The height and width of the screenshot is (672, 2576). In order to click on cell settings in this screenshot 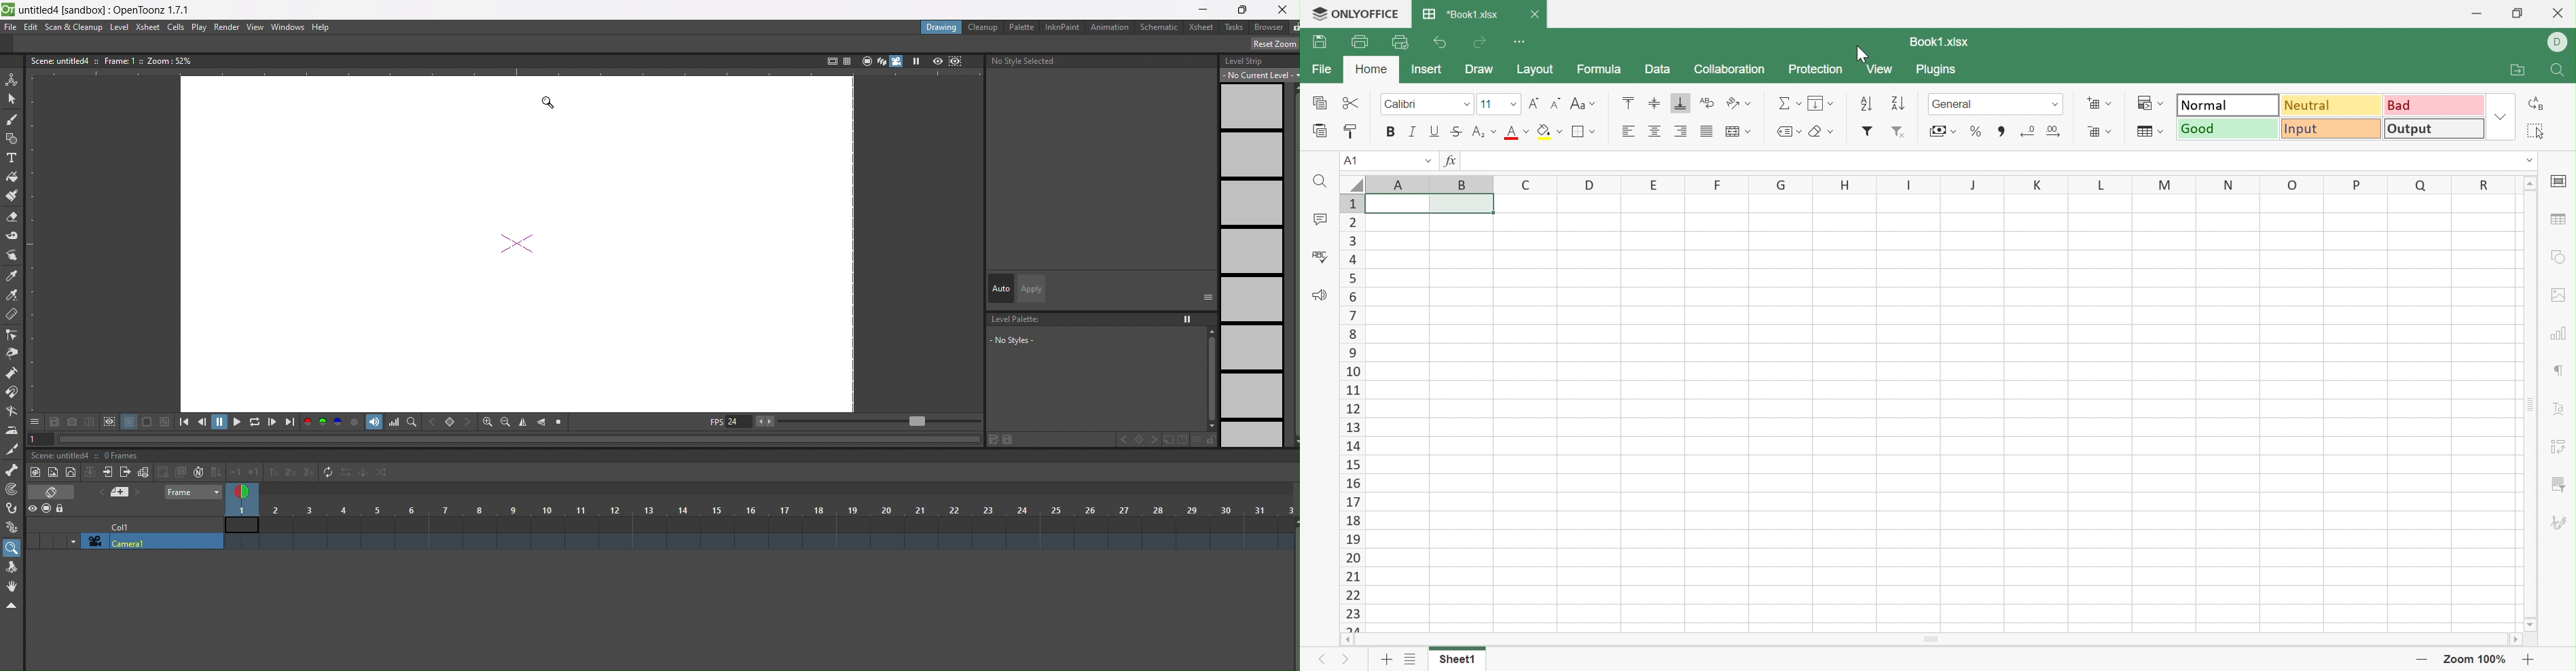, I will do `click(2562, 180)`.